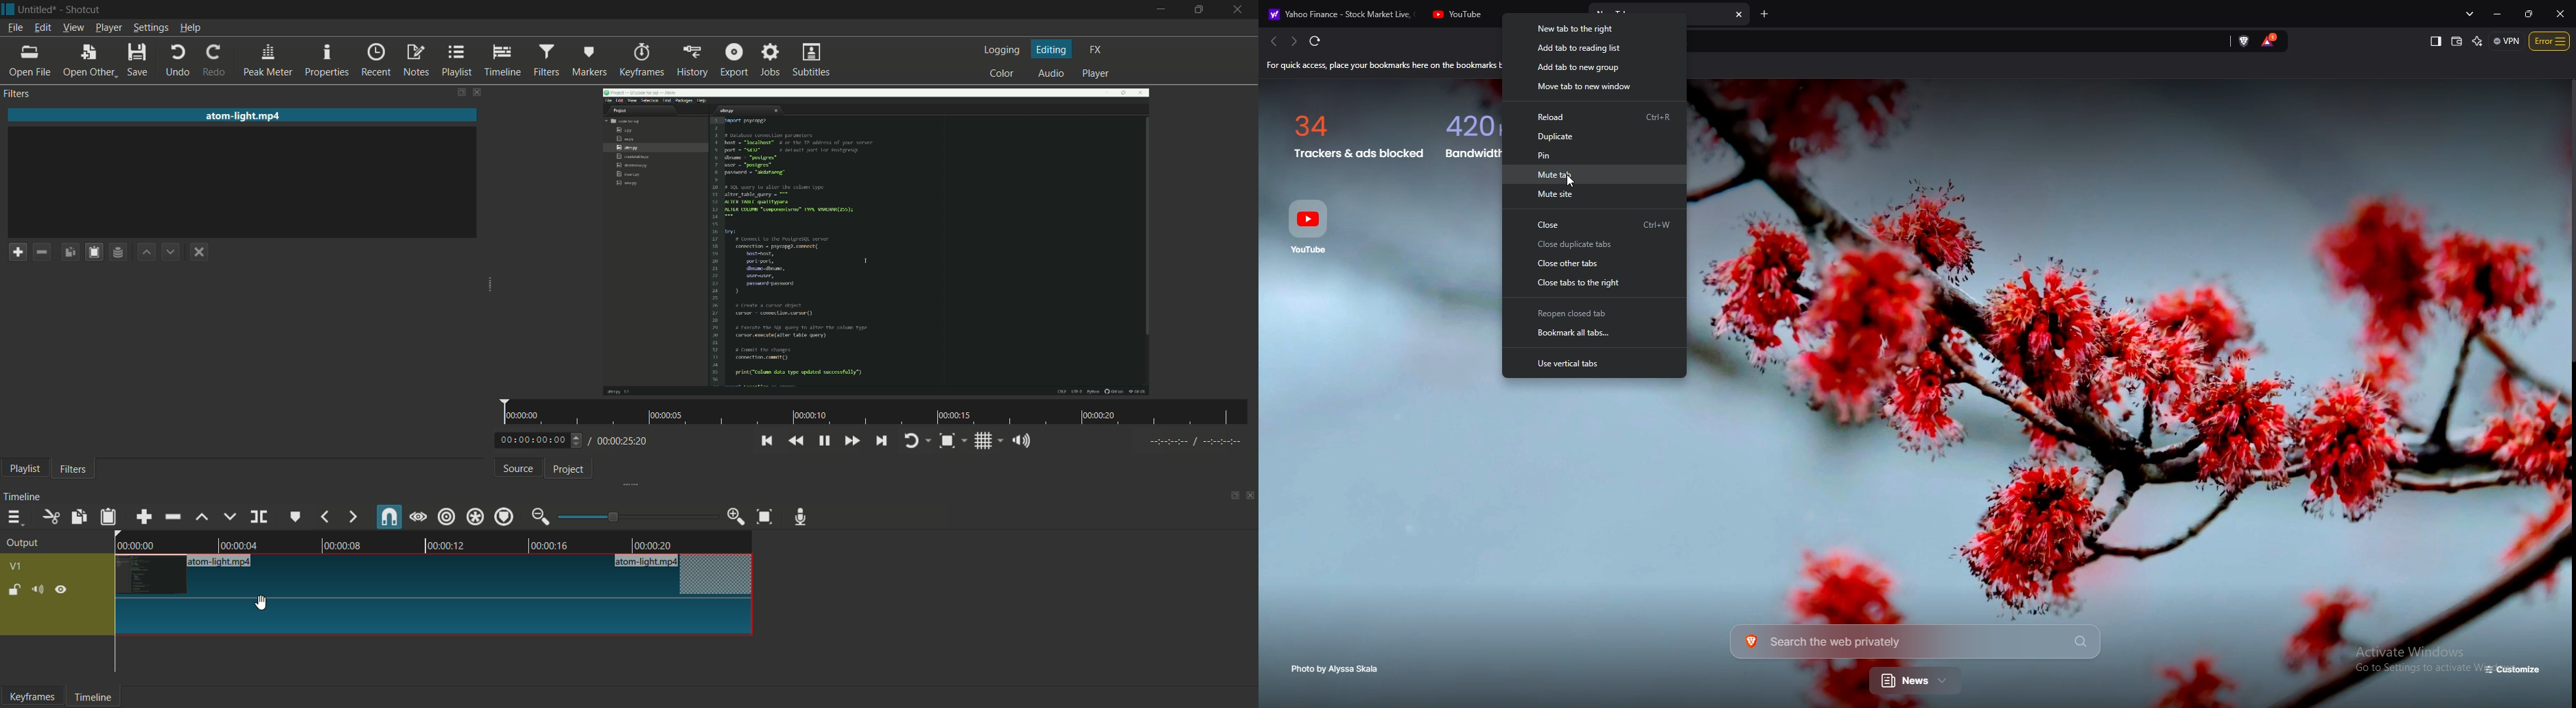 The width and height of the screenshot is (2576, 728). Describe the element at coordinates (16, 94) in the screenshot. I see `filters` at that location.